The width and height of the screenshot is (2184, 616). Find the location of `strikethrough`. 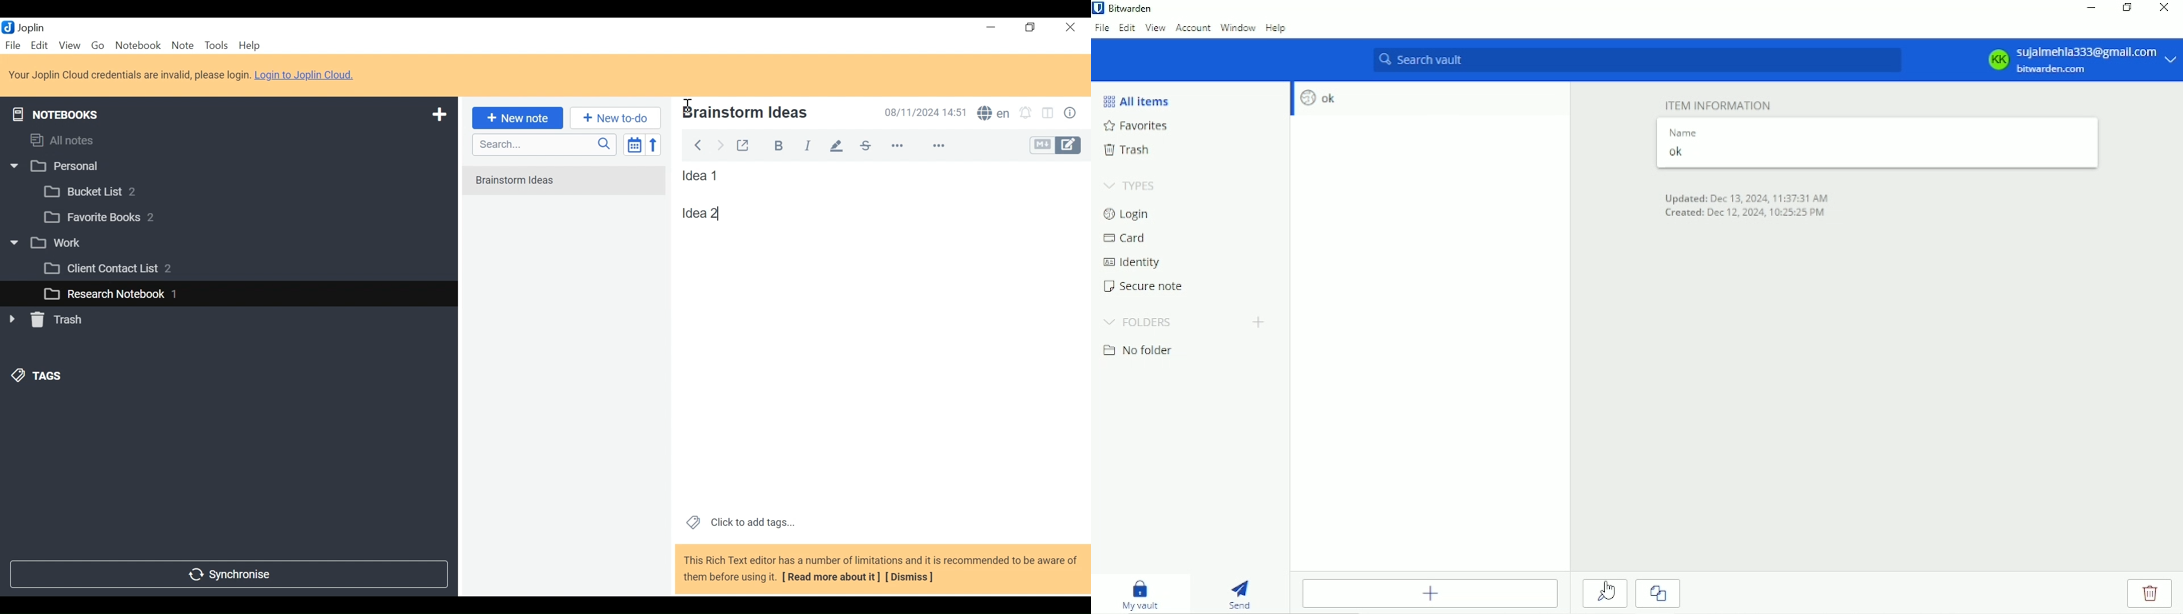

strikethrough is located at coordinates (865, 145).